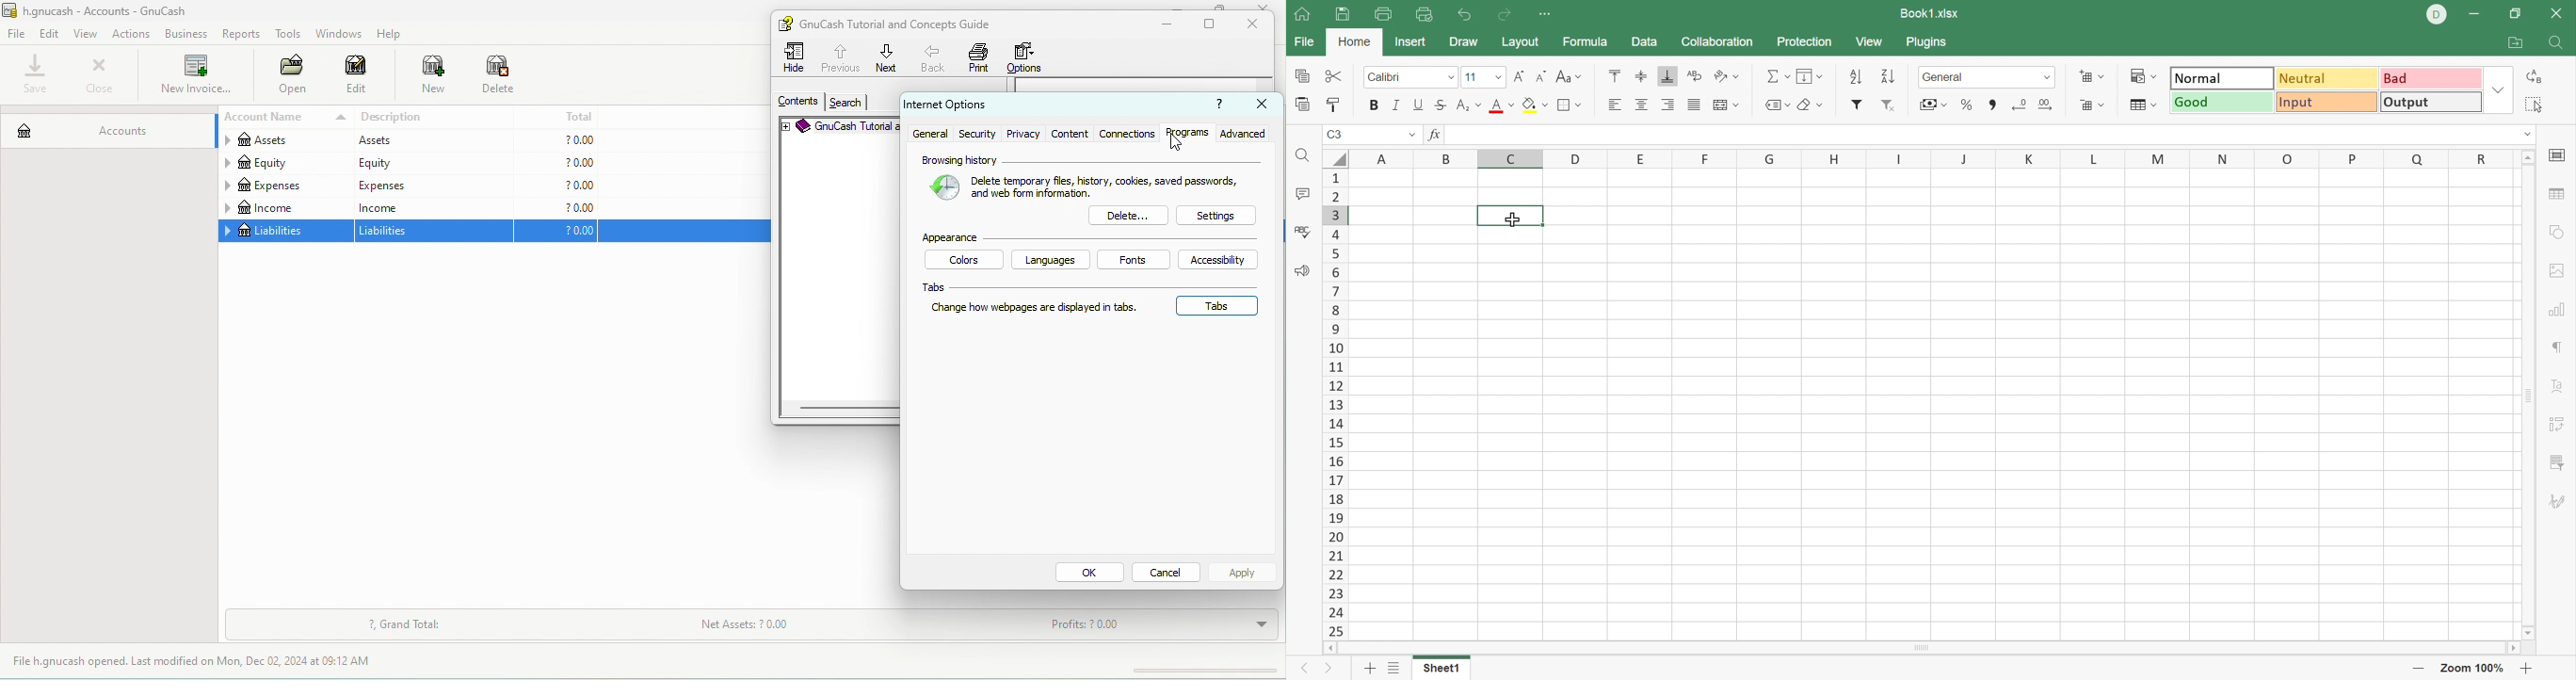 The image size is (2576, 700). What do you see at coordinates (1418, 103) in the screenshot?
I see `Underline` at bounding box center [1418, 103].